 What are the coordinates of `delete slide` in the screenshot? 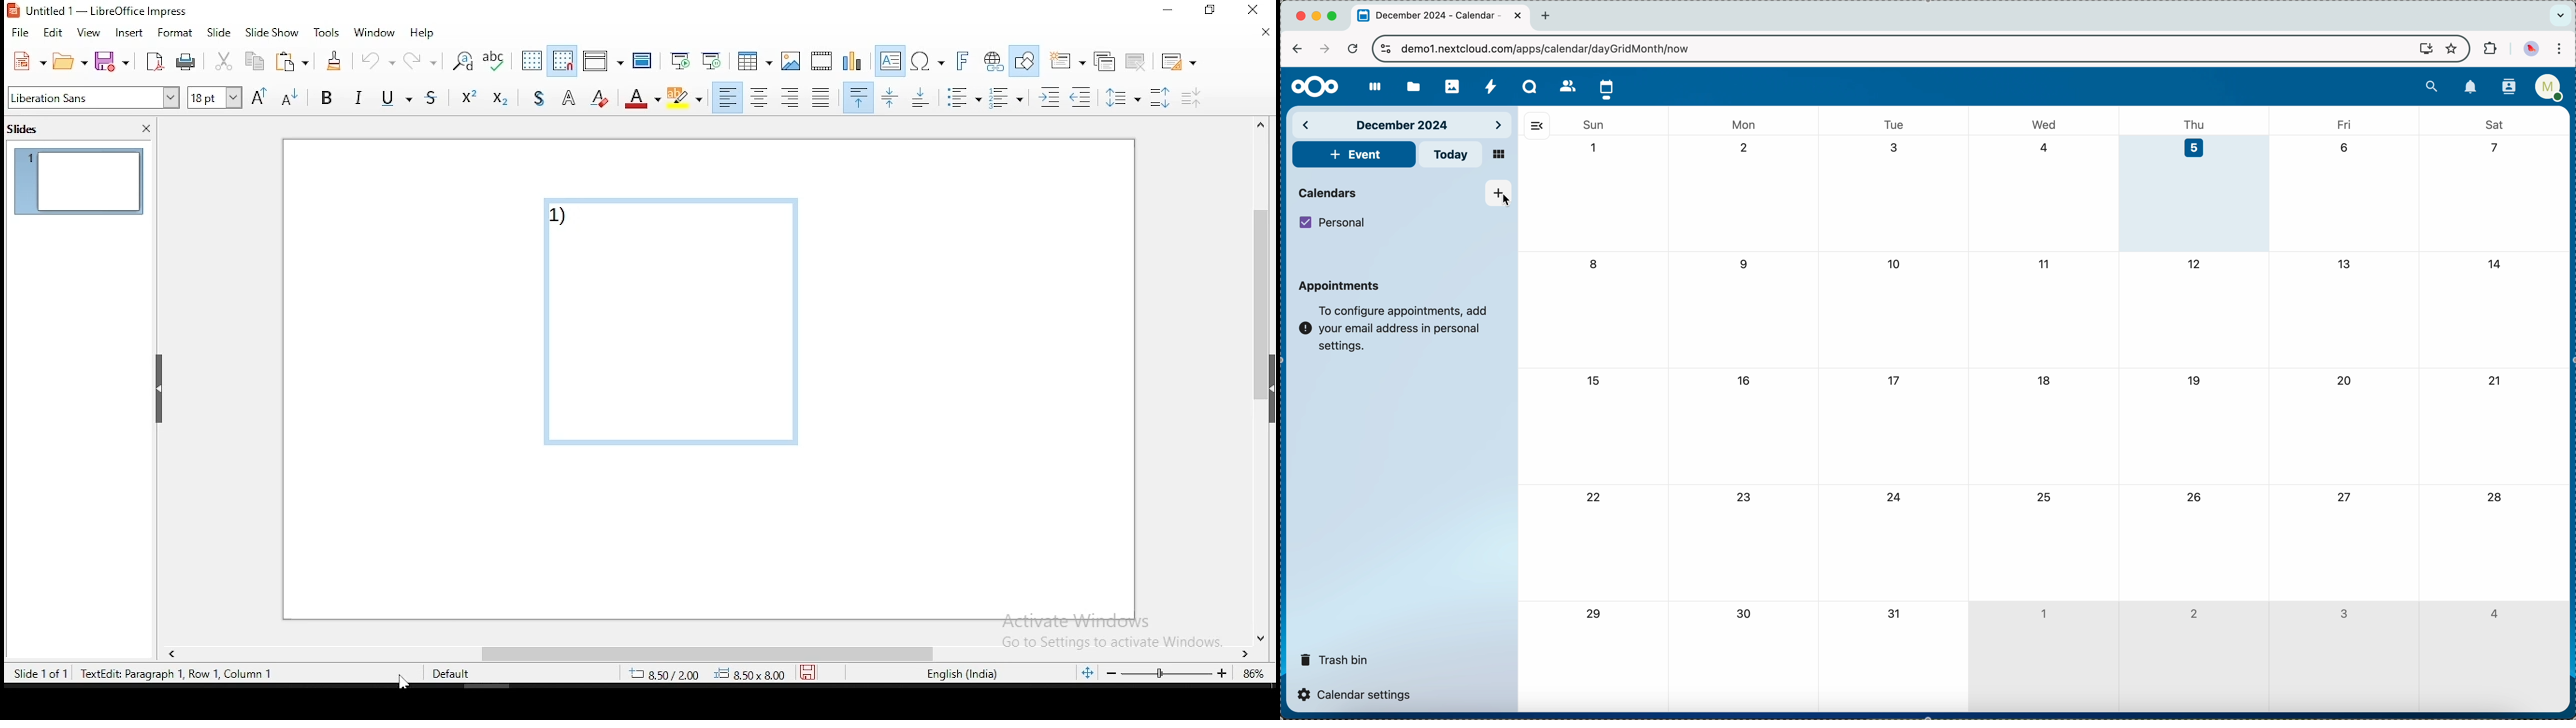 It's located at (1137, 59).